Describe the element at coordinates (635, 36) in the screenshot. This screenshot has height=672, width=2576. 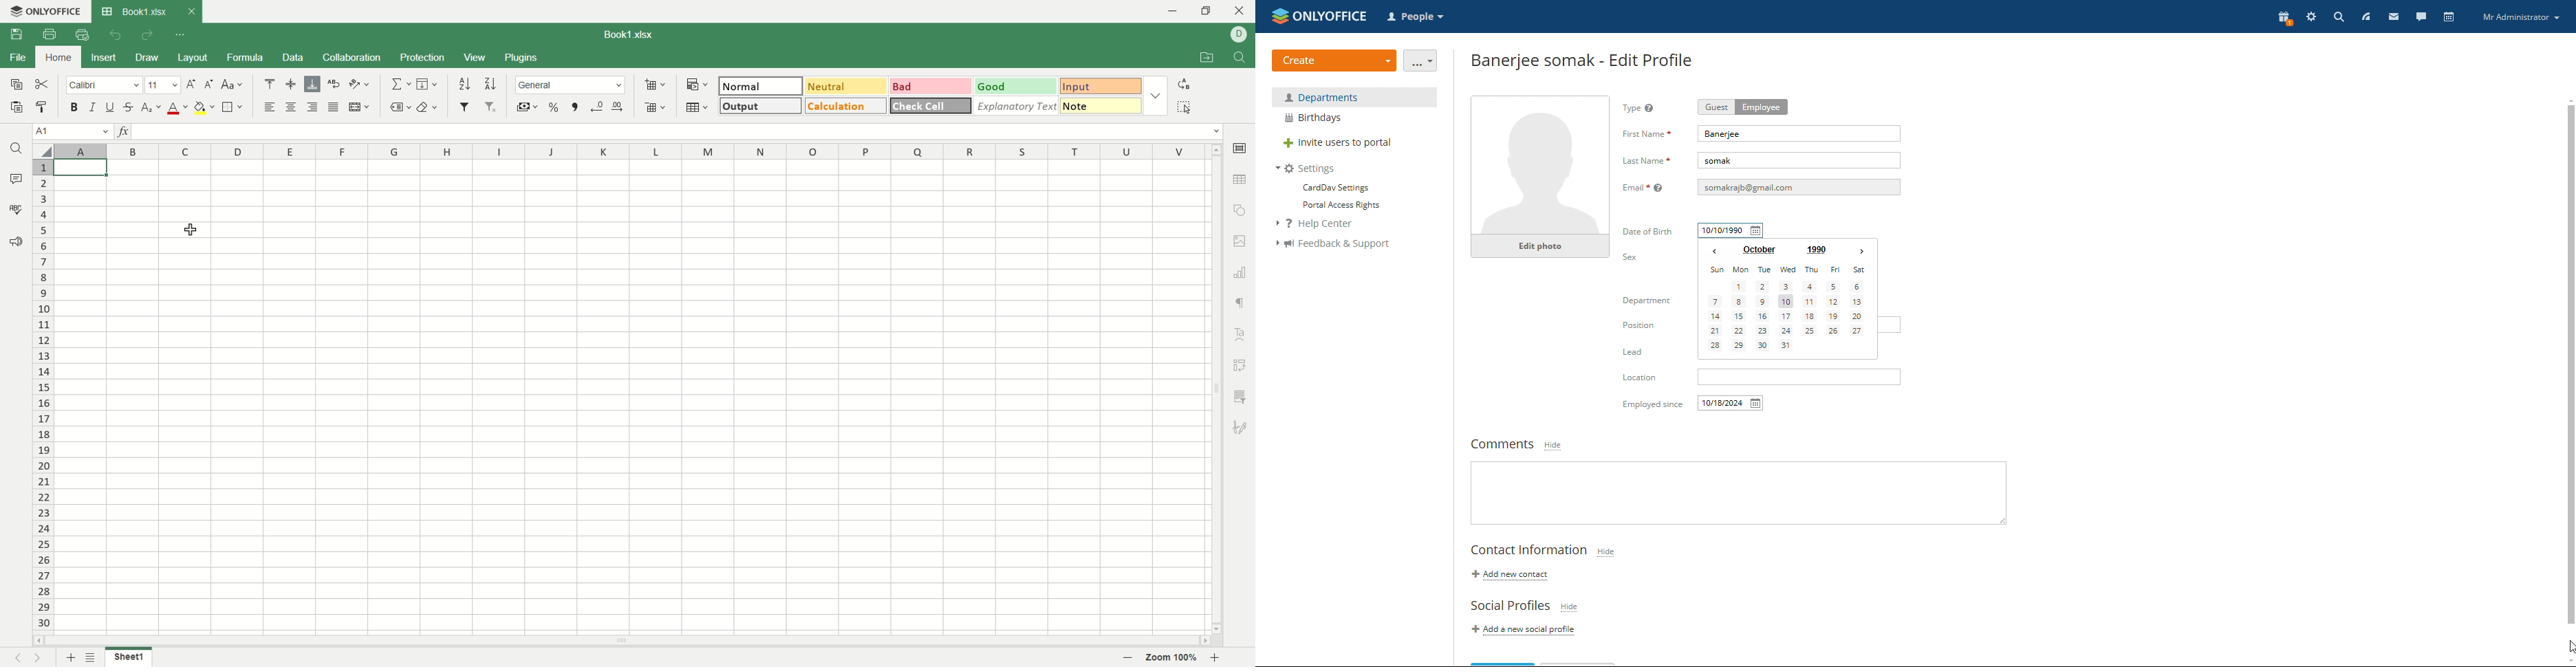
I see `Book1.xlsn` at that location.